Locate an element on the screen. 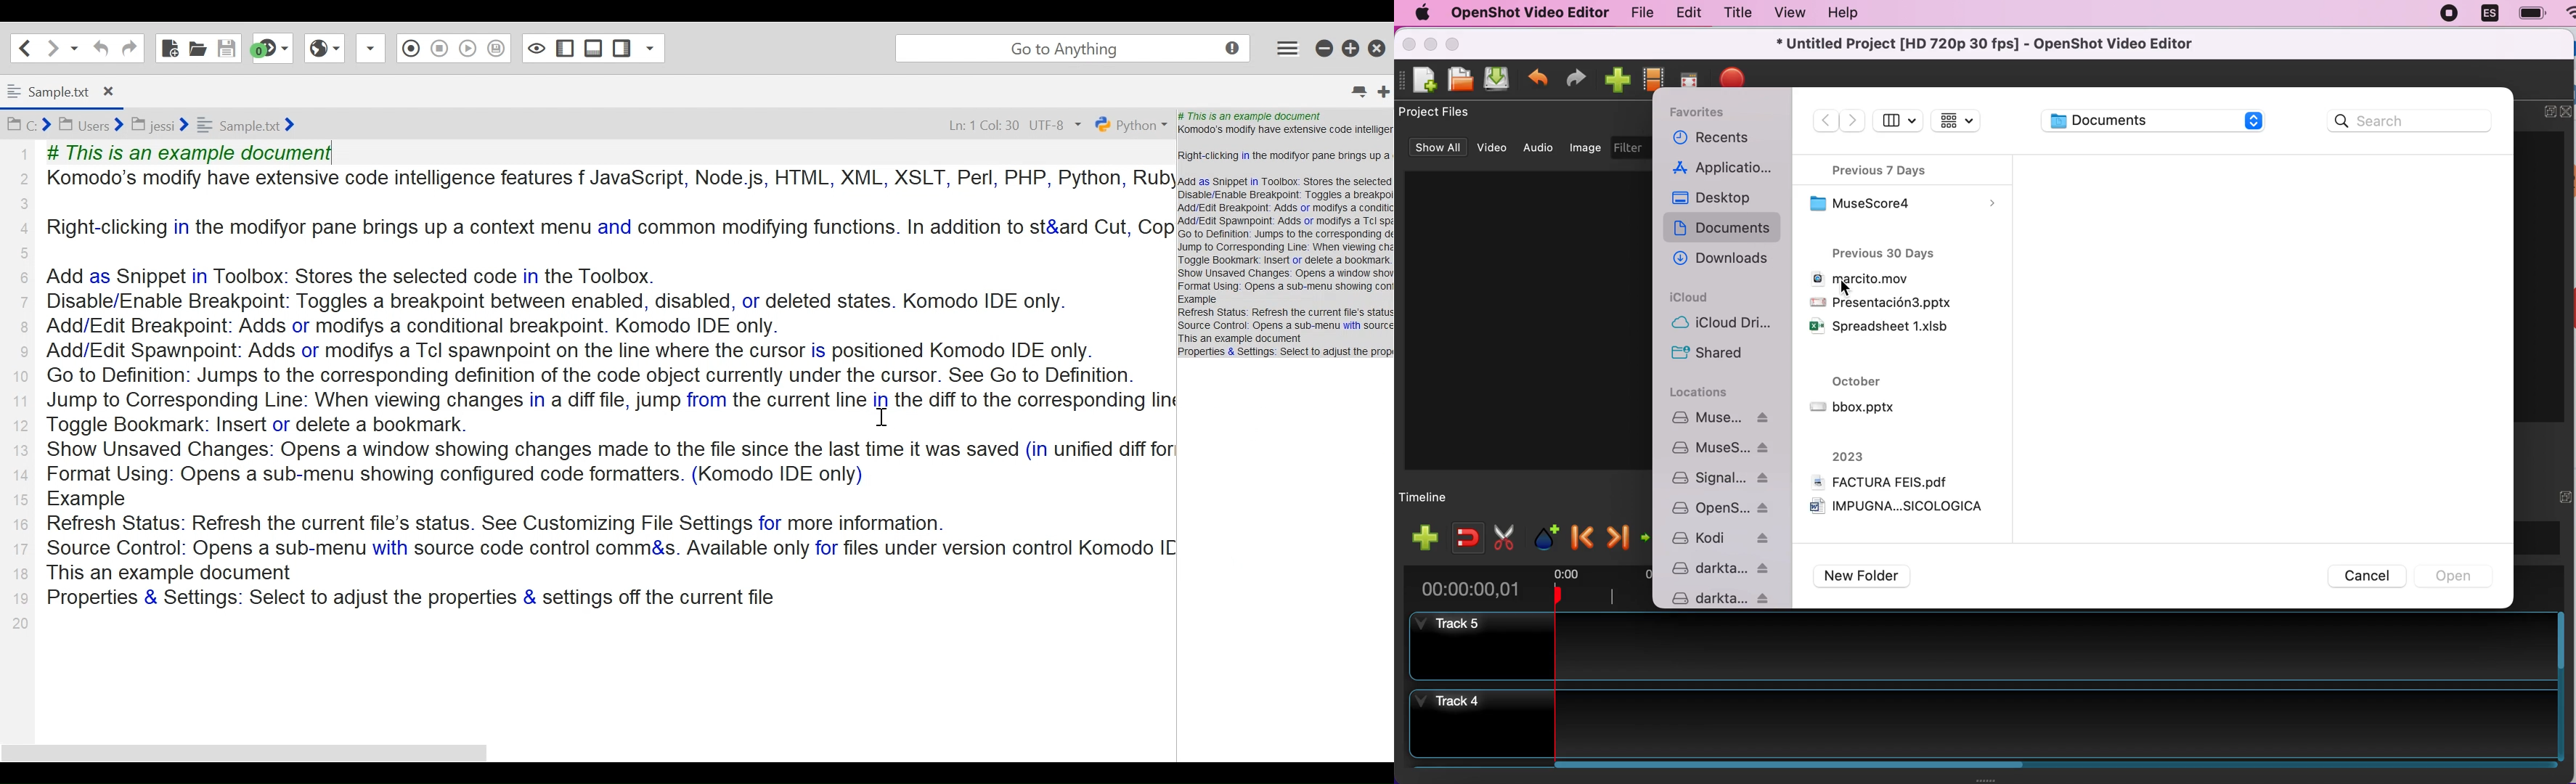 This screenshot has width=2576, height=784. new file is located at coordinates (1422, 81).